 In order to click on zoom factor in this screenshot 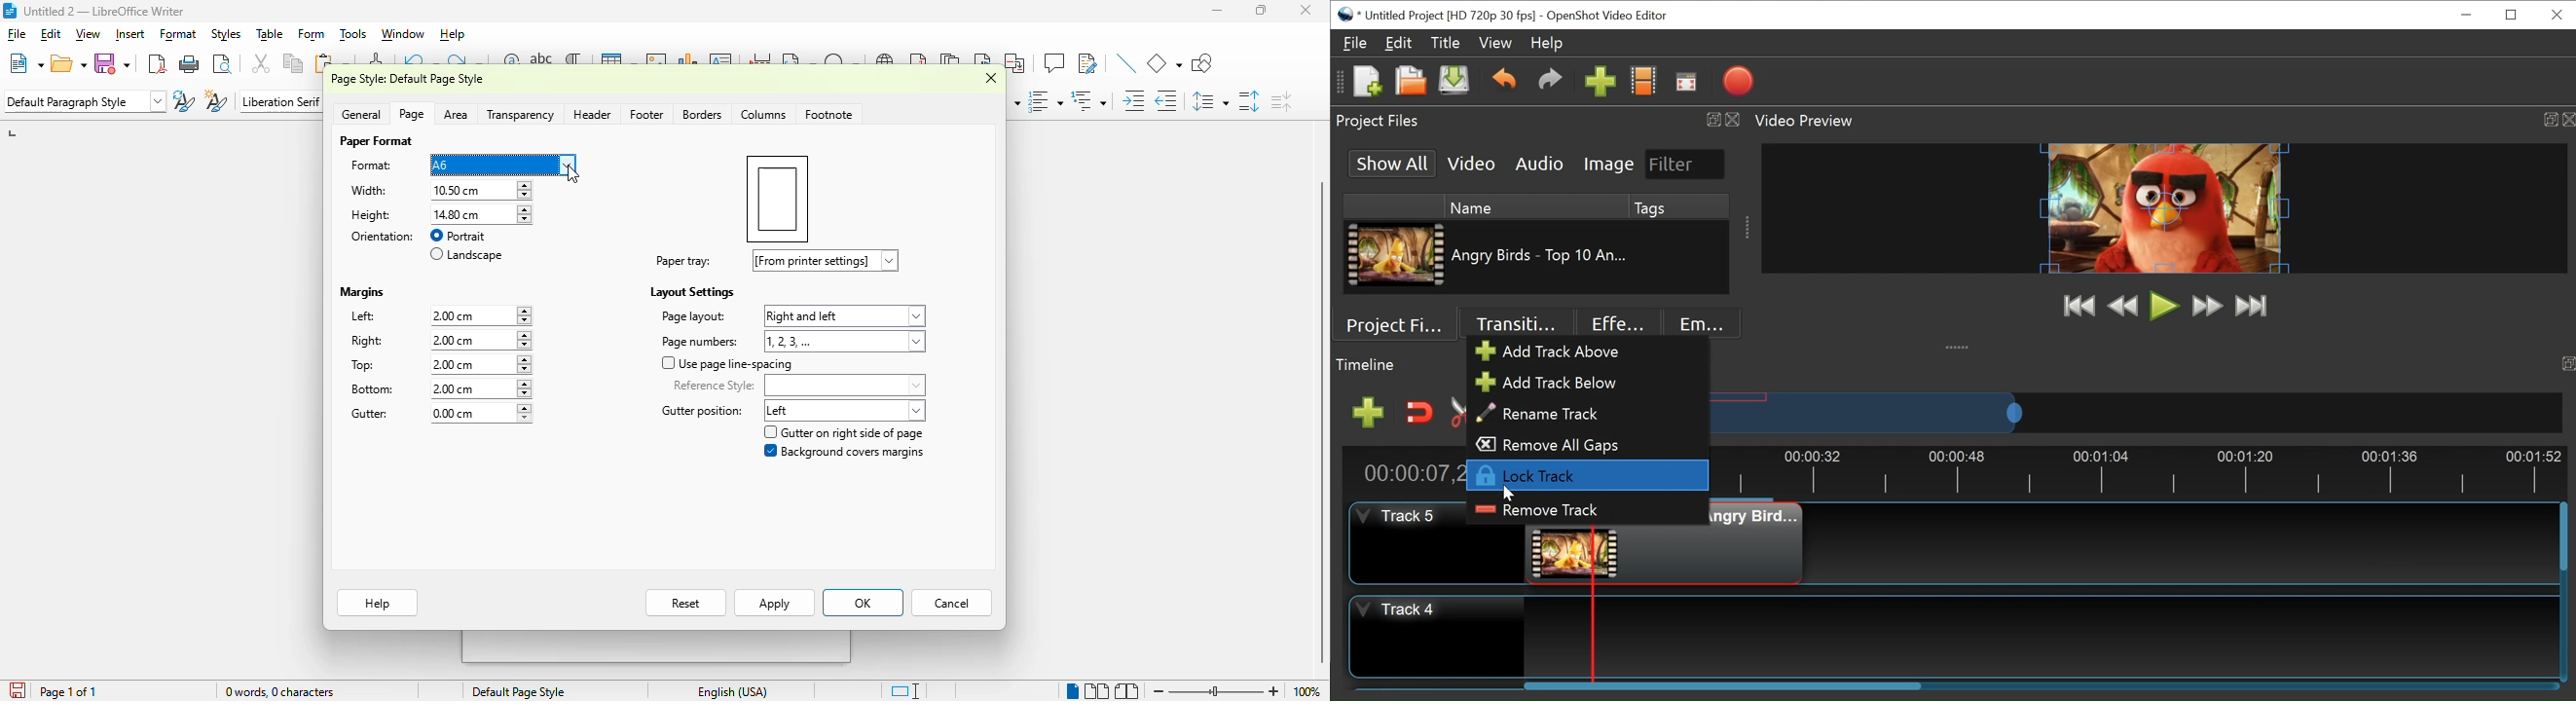, I will do `click(1307, 691)`.